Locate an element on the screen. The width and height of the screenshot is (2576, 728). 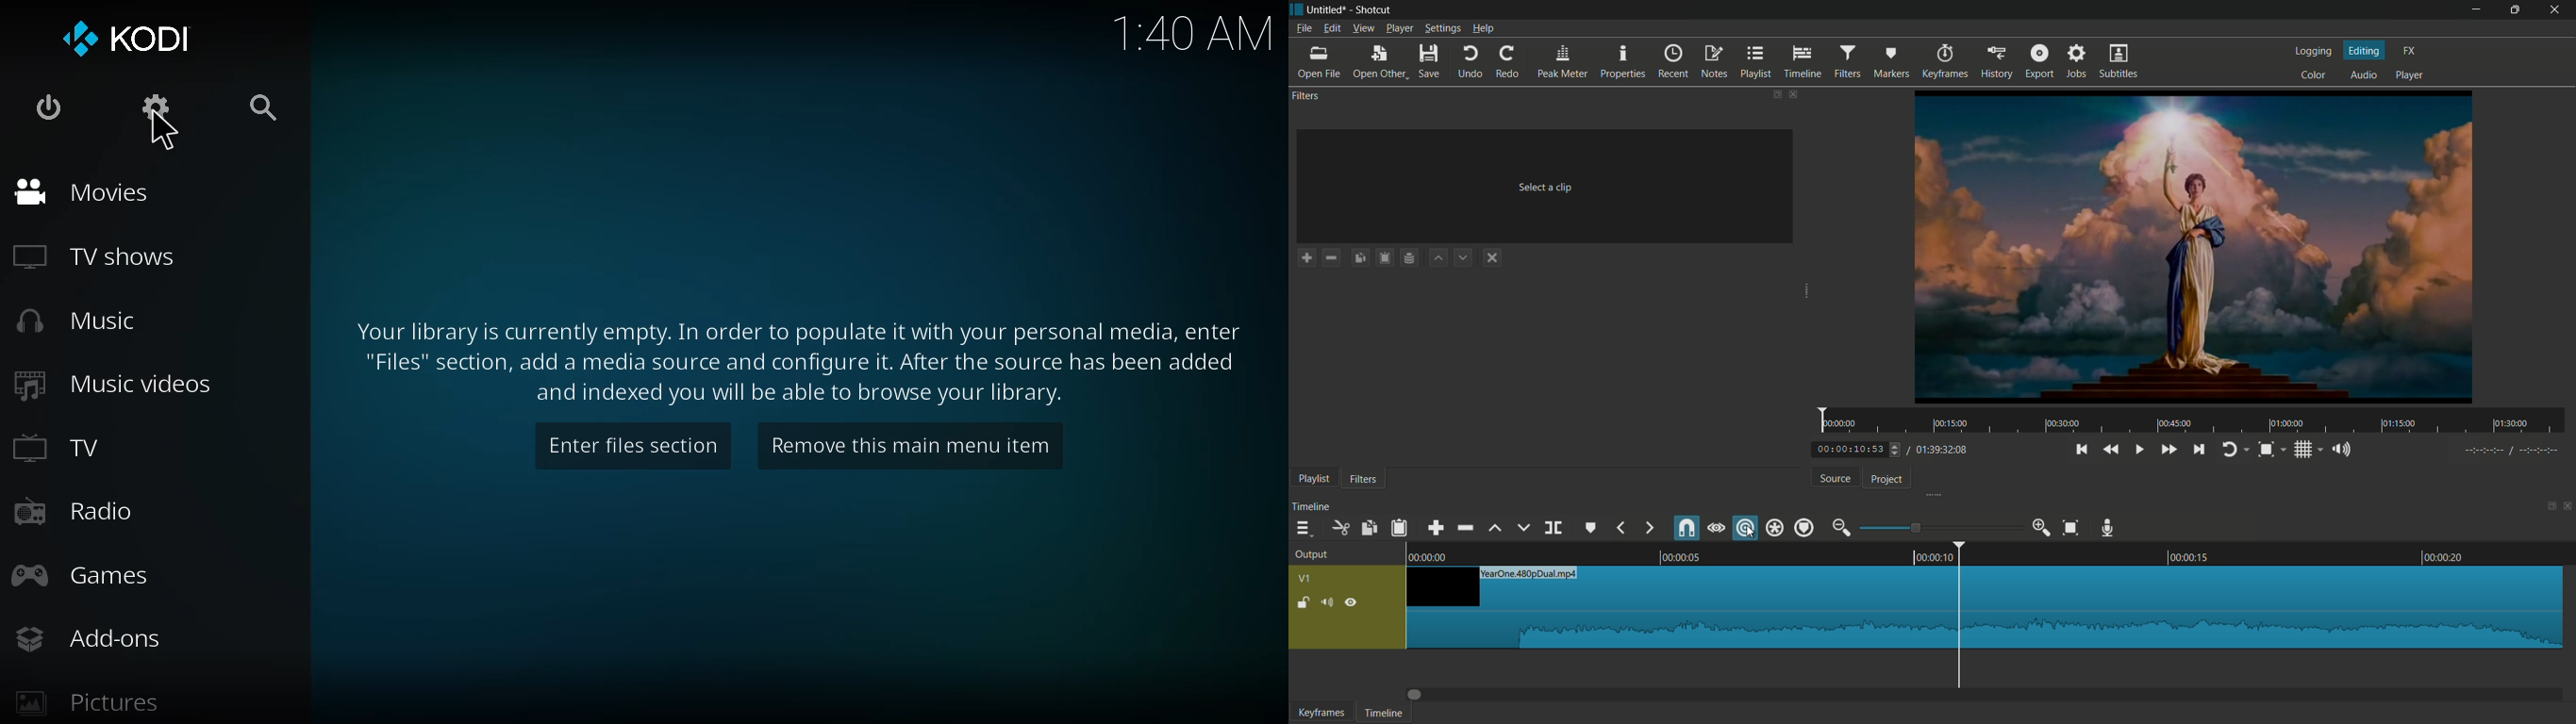
properties is located at coordinates (1622, 61).